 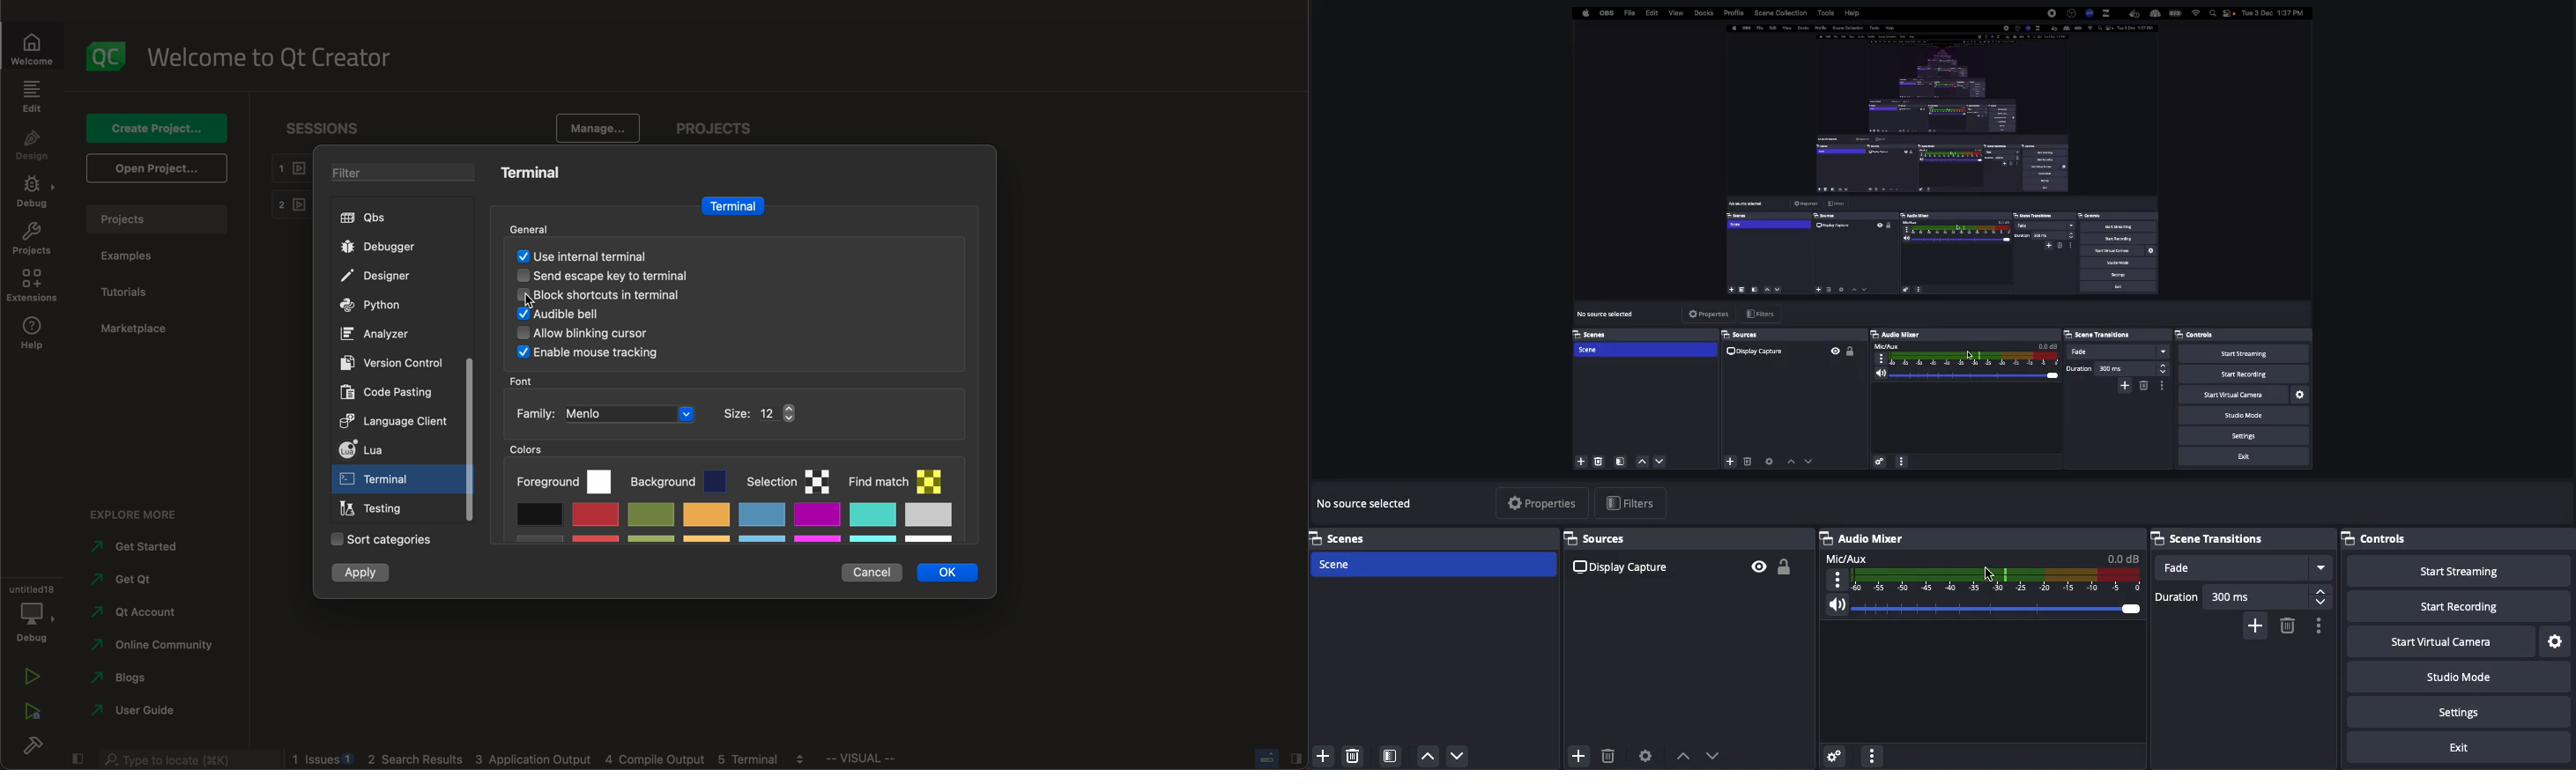 What do you see at coordinates (1607, 756) in the screenshot?
I see `Delete` at bounding box center [1607, 756].